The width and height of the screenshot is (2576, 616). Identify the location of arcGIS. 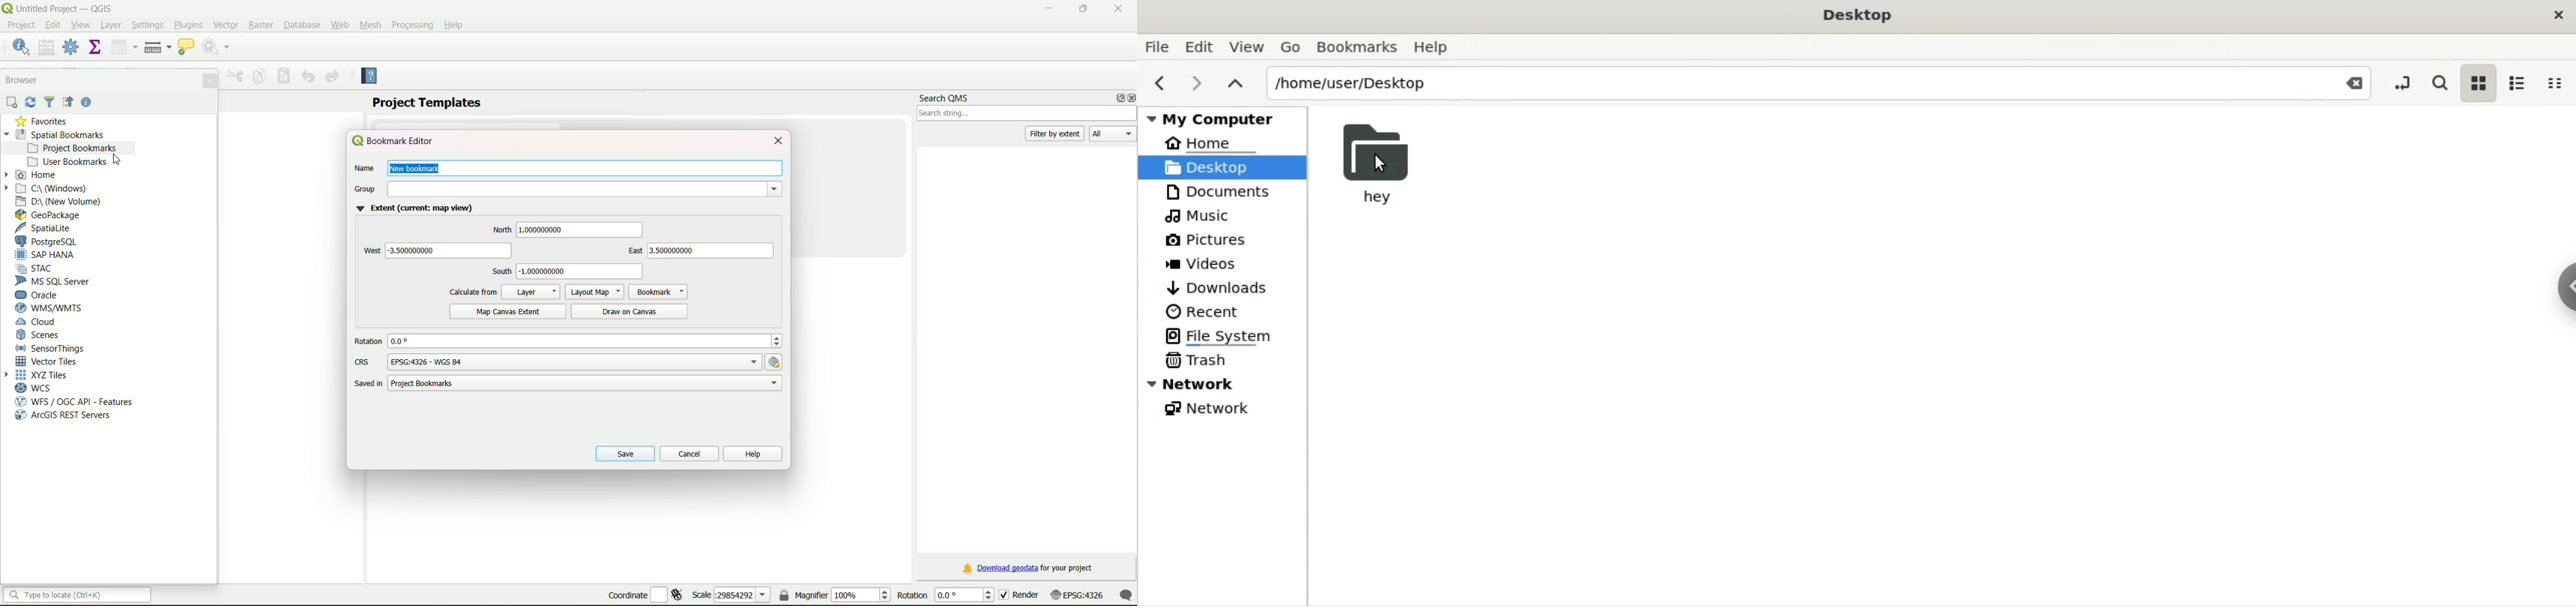
(63, 416).